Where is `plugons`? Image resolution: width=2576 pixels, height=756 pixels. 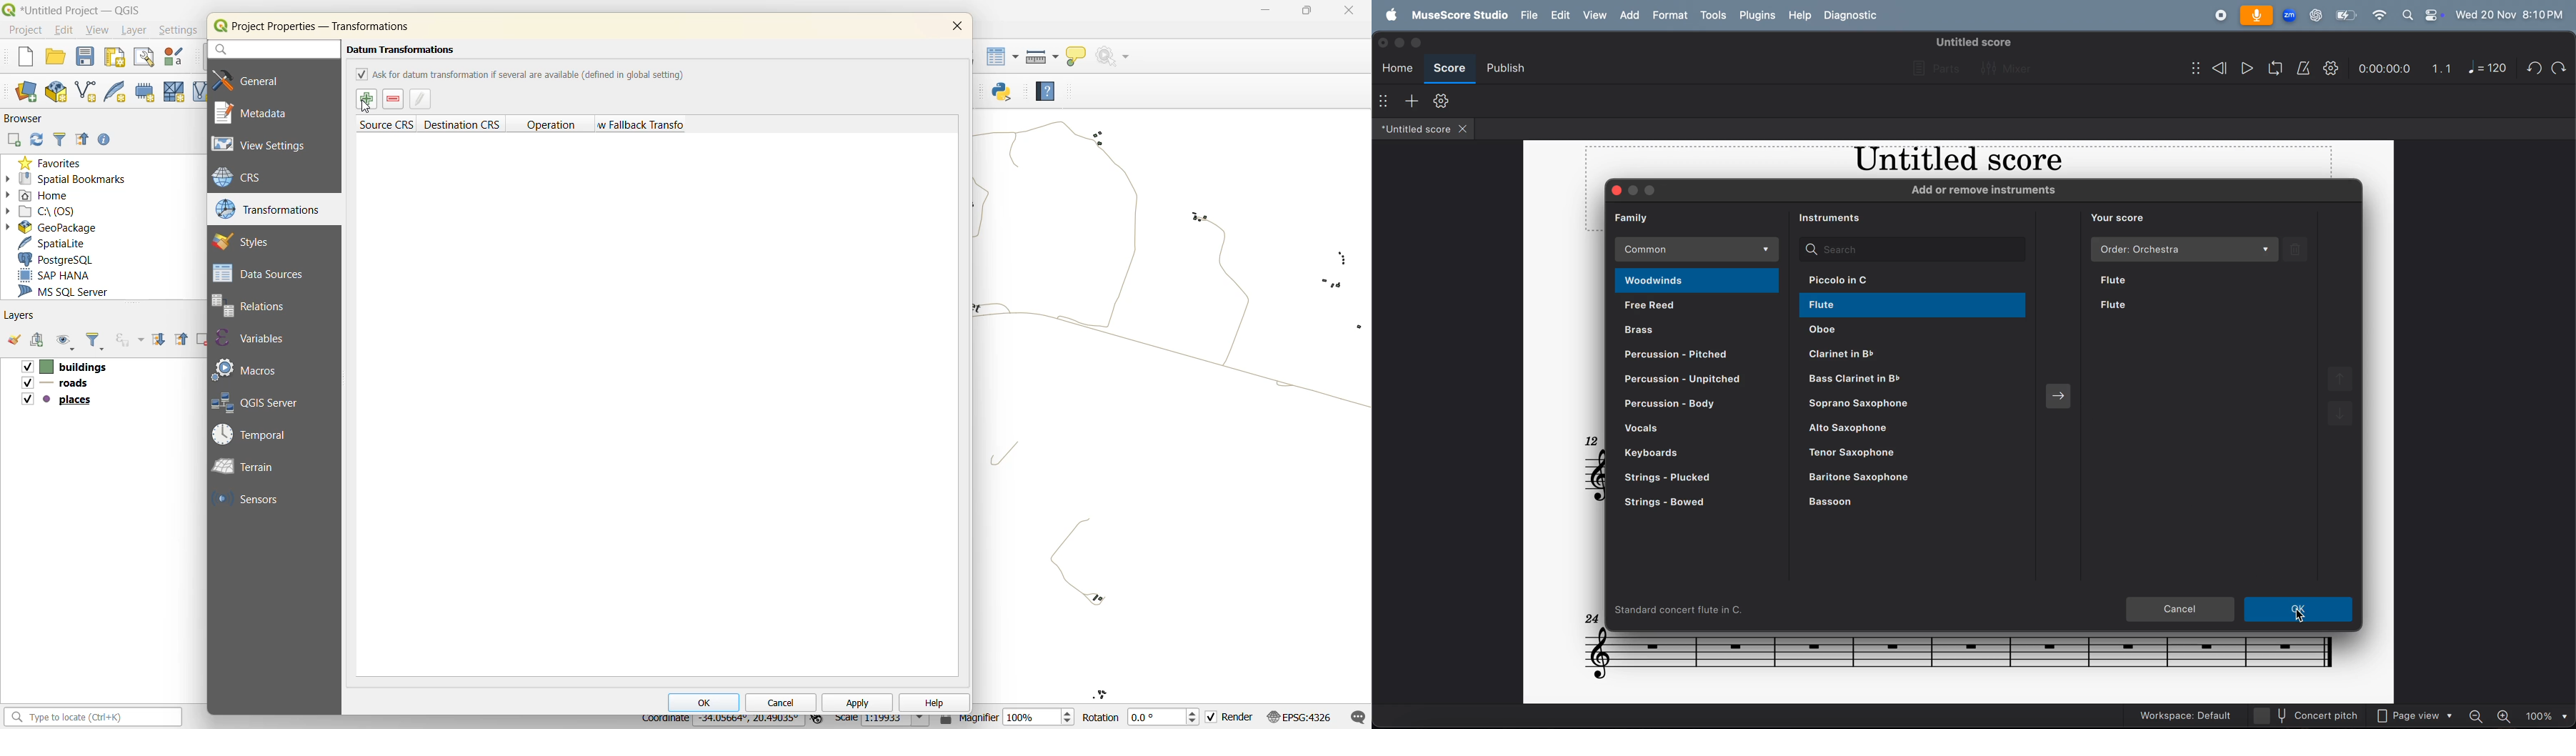 plugons is located at coordinates (1759, 16).